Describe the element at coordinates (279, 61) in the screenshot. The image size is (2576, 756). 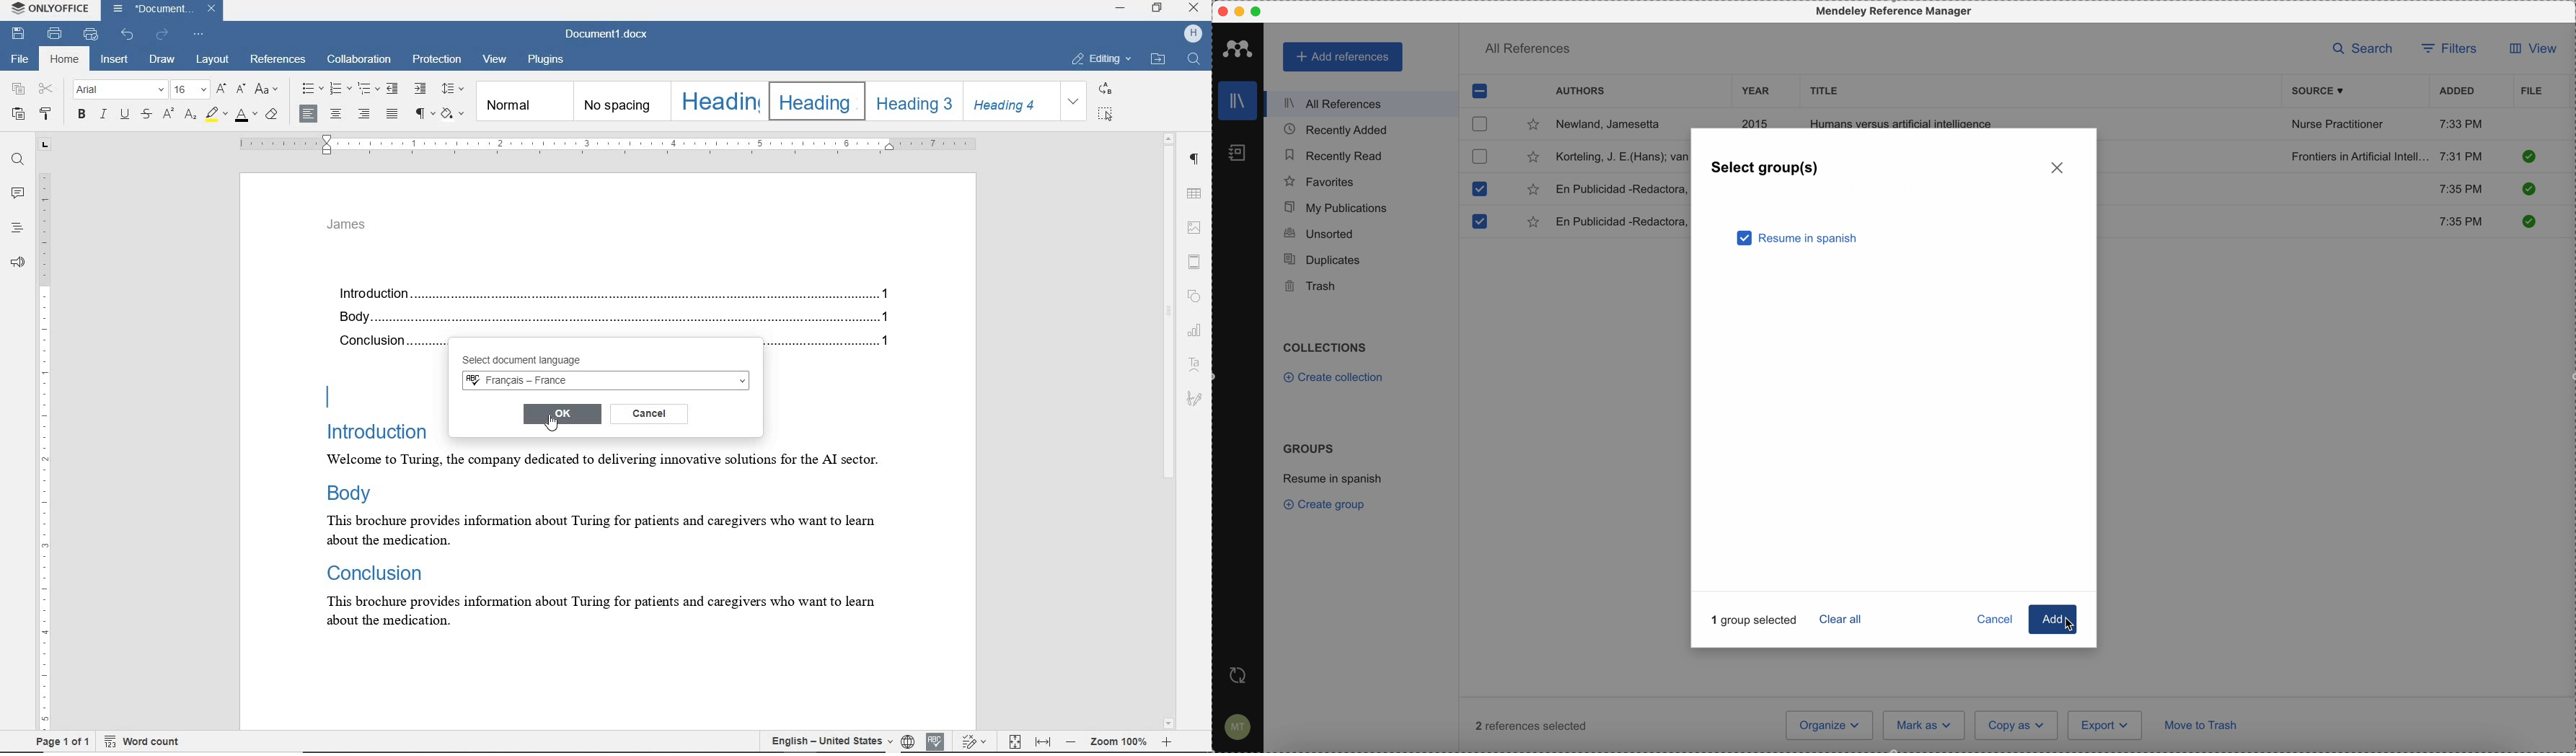
I see `references` at that location.